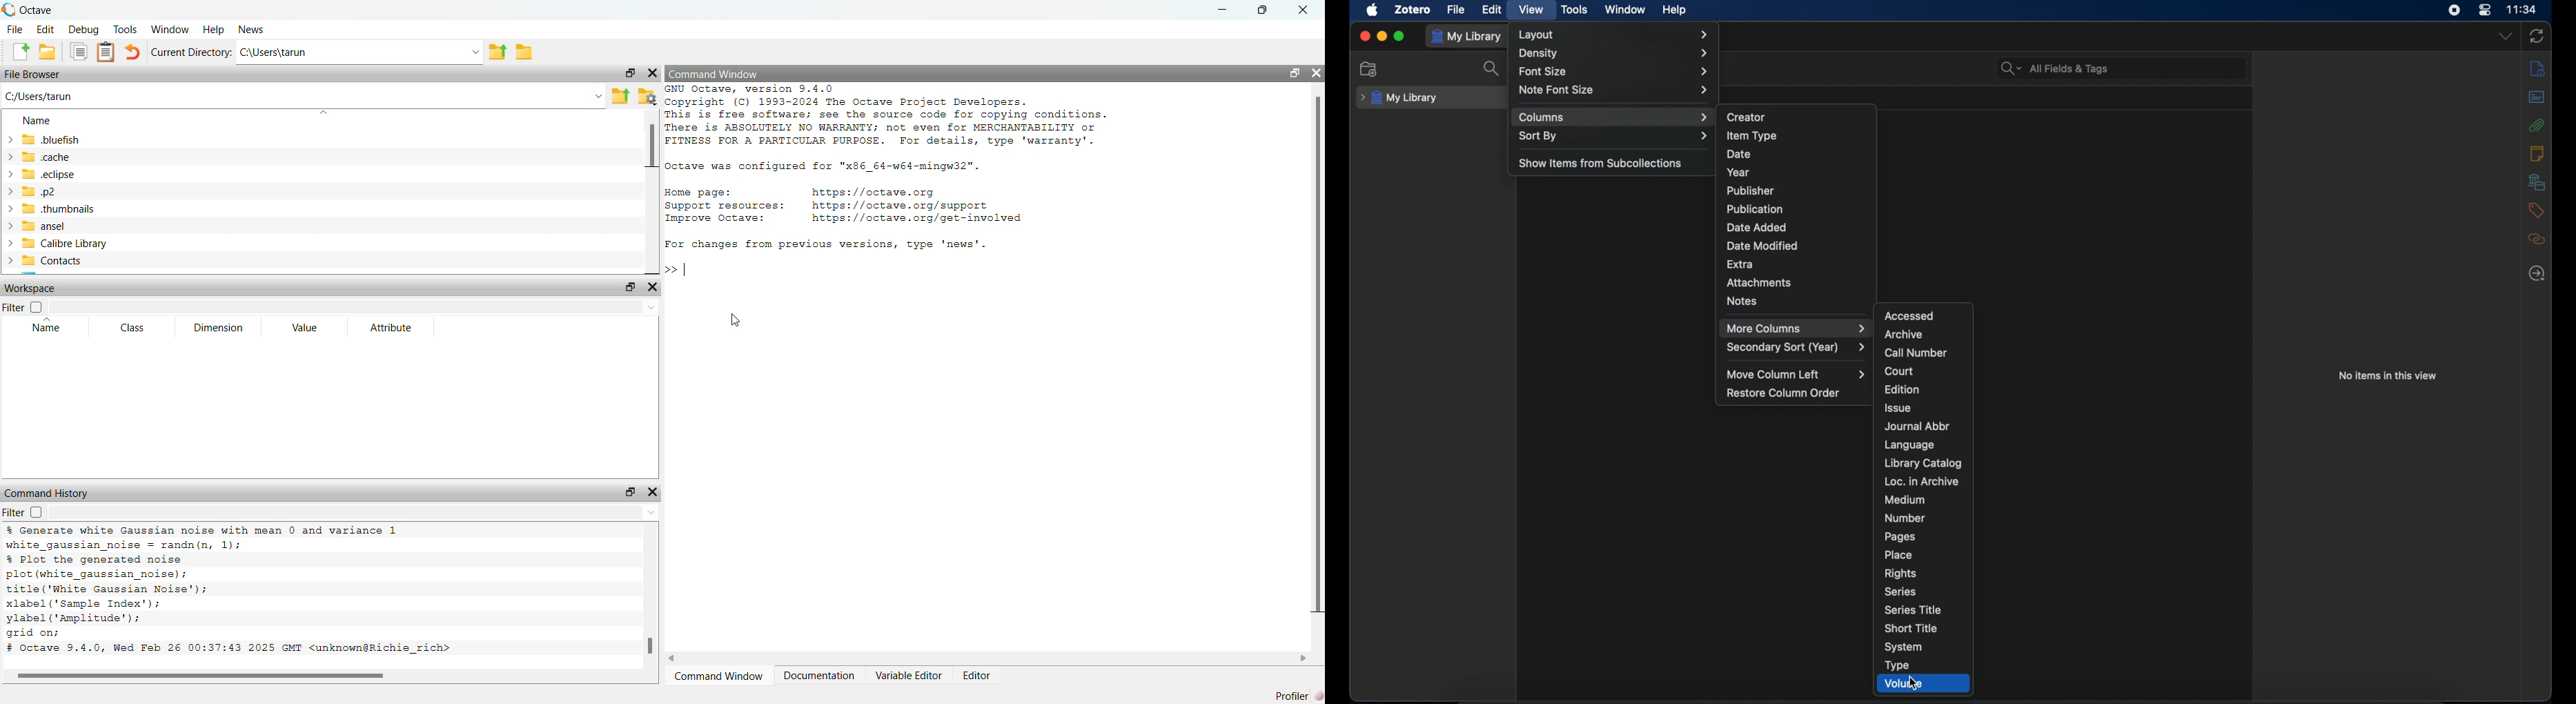 The width and height of the screenshot is (2576, 728). Describe the element at coordinates (2485, 10) in the screenshot. I see `control center` at that location.